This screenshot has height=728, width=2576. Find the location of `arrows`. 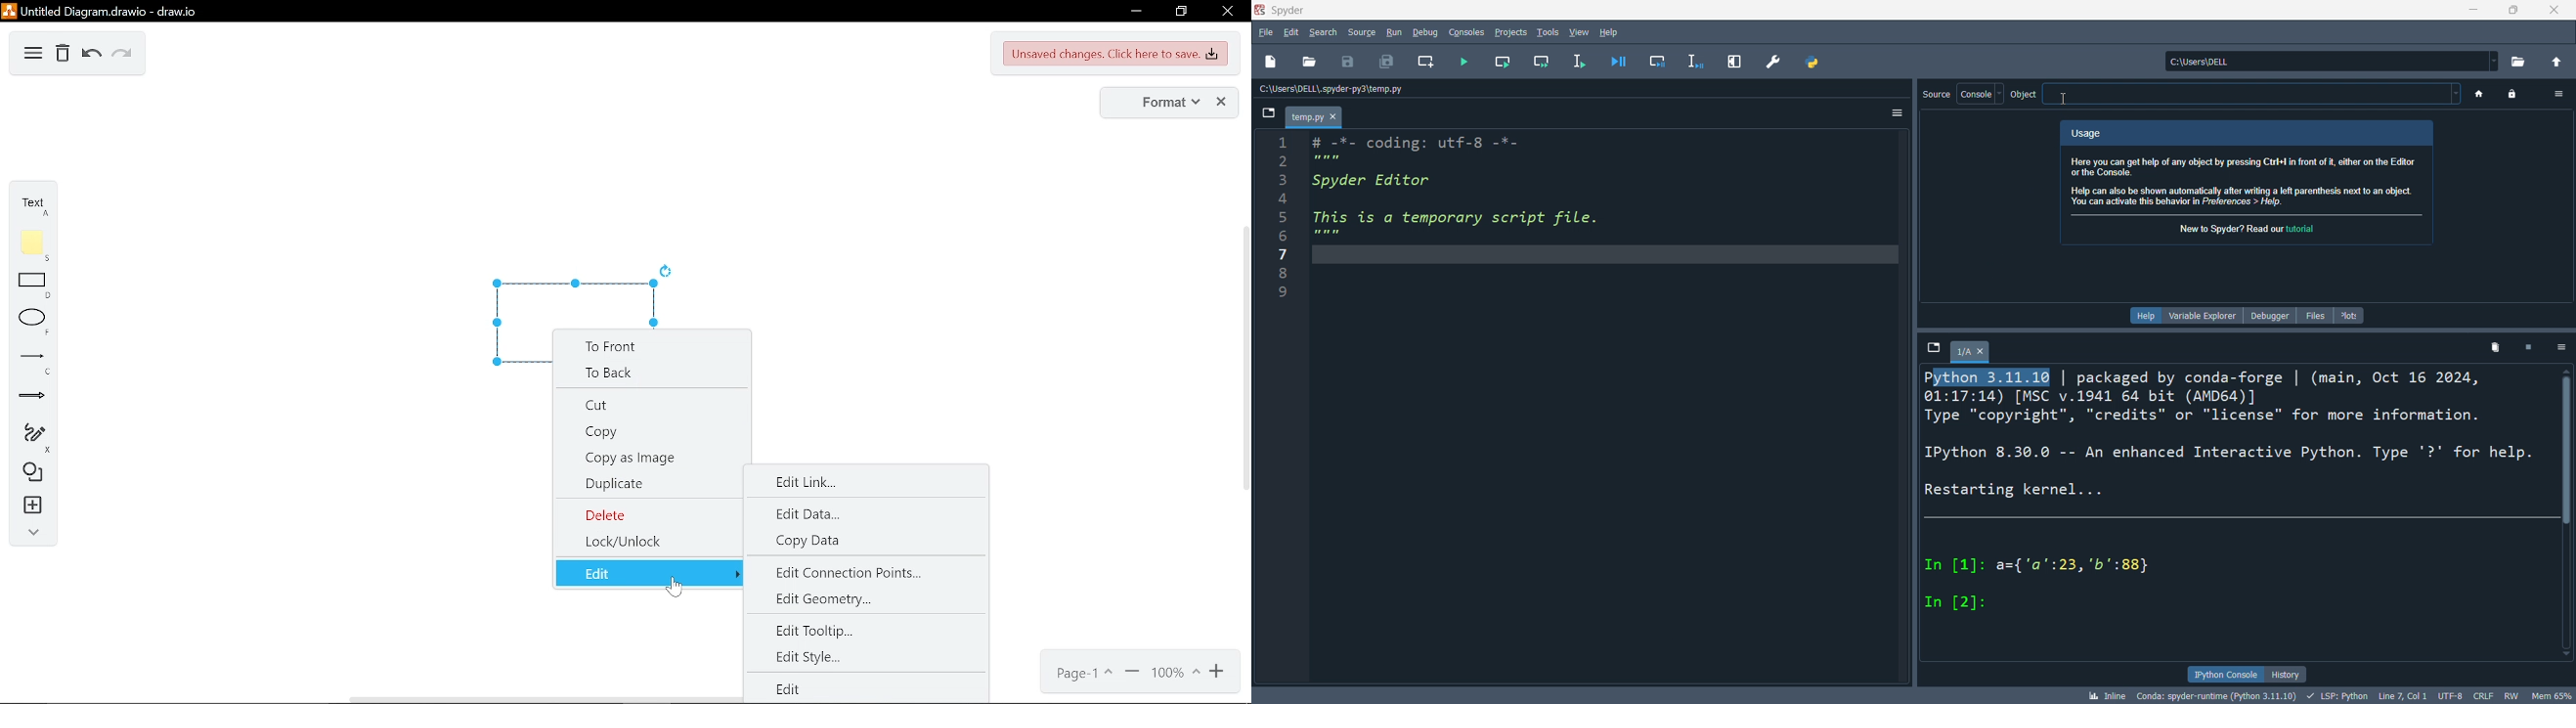

arrows is located at coordinates (33, 398).